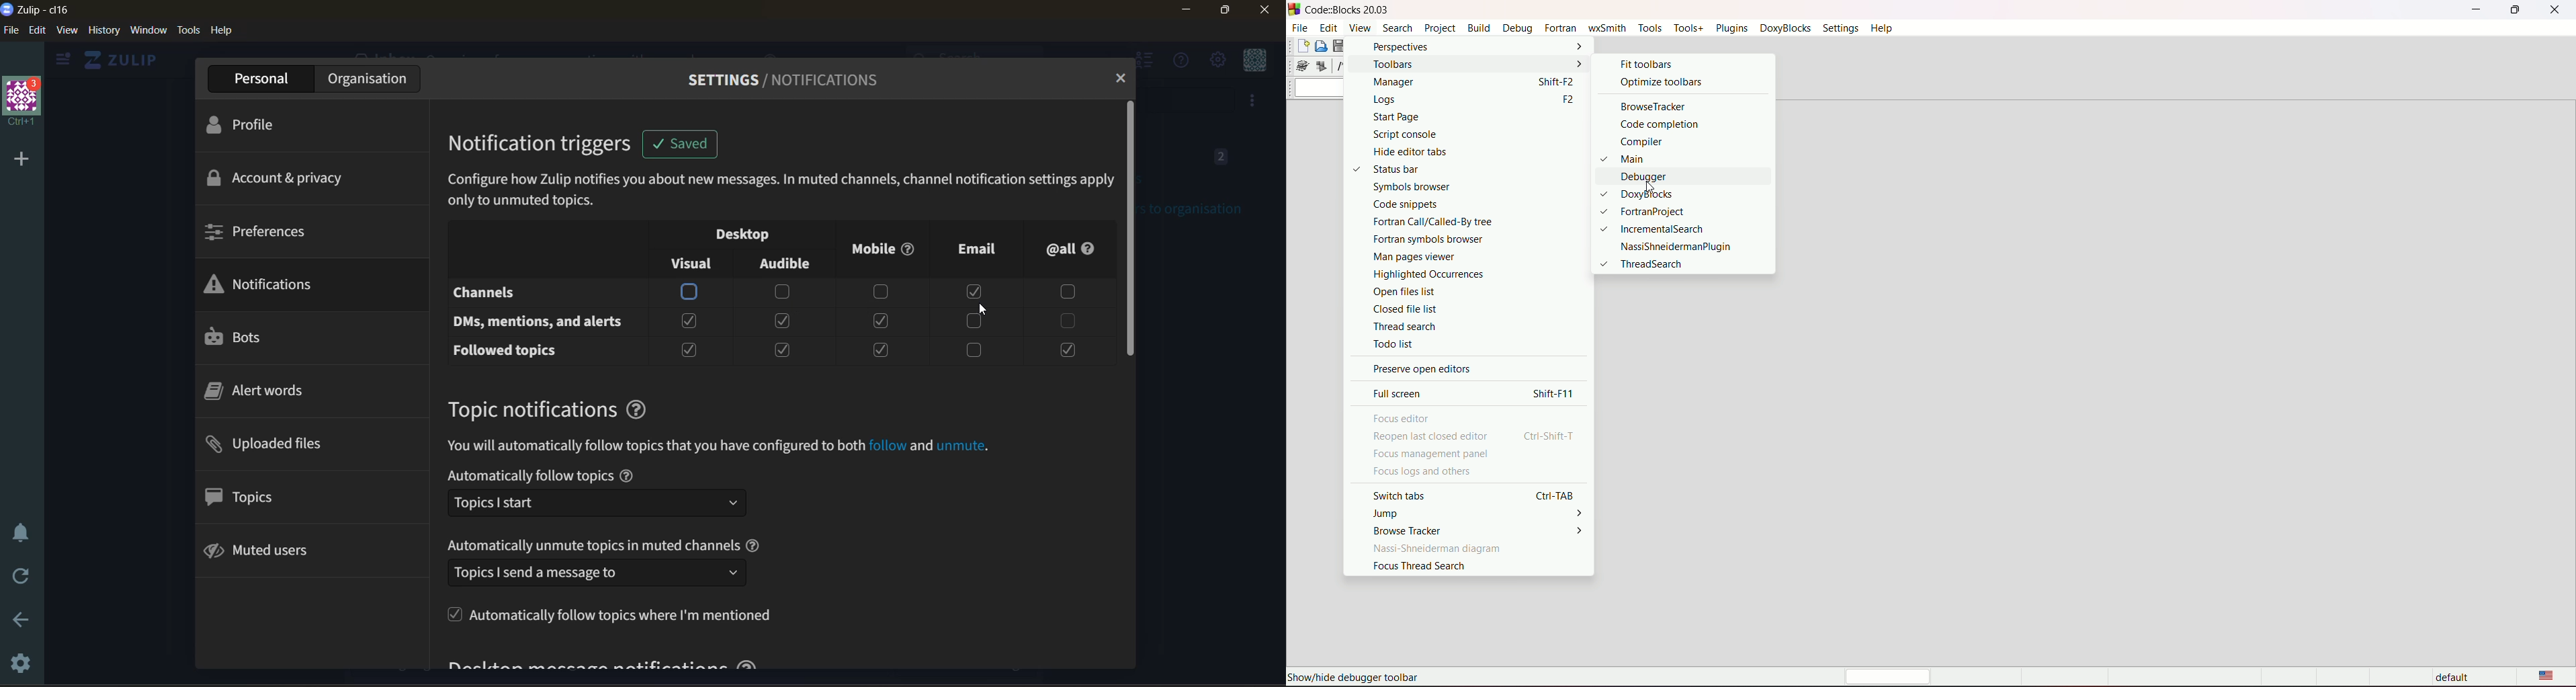 This screenshot has height=700, width=2576. Describe the element at coordinates (1132, 227) in the screenshot. I see `vertical scroll bar` at that location.